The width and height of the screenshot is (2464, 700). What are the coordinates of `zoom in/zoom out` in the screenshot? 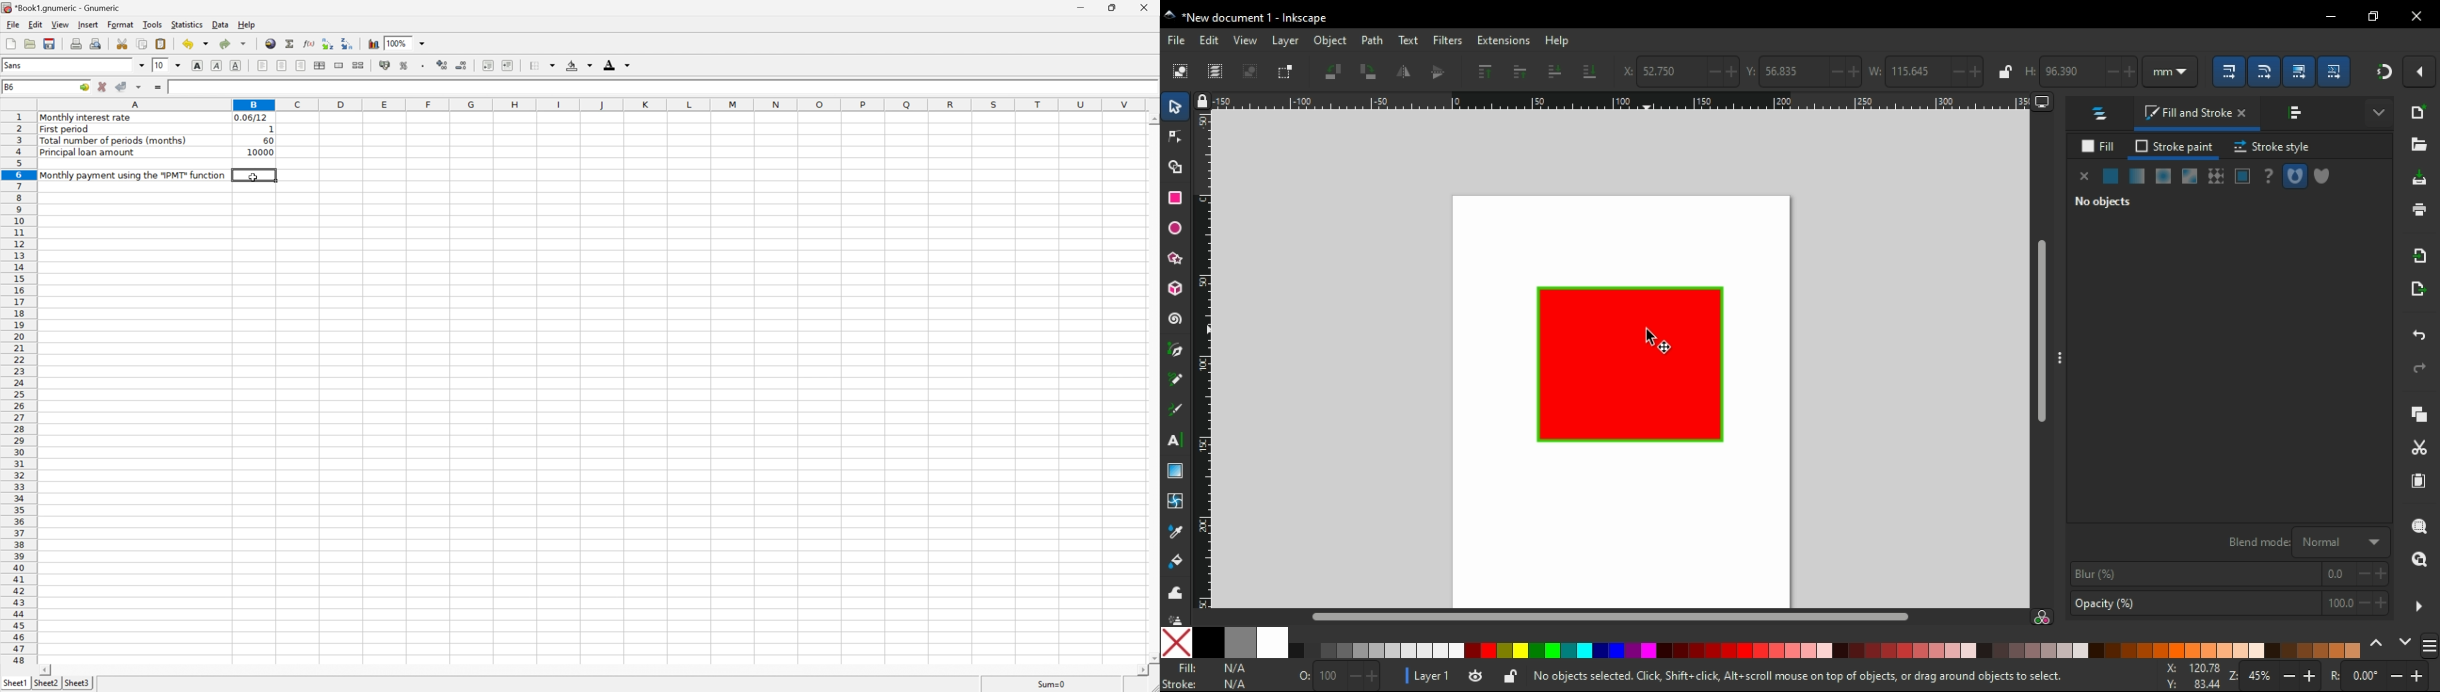 It's located at (2232, 676).